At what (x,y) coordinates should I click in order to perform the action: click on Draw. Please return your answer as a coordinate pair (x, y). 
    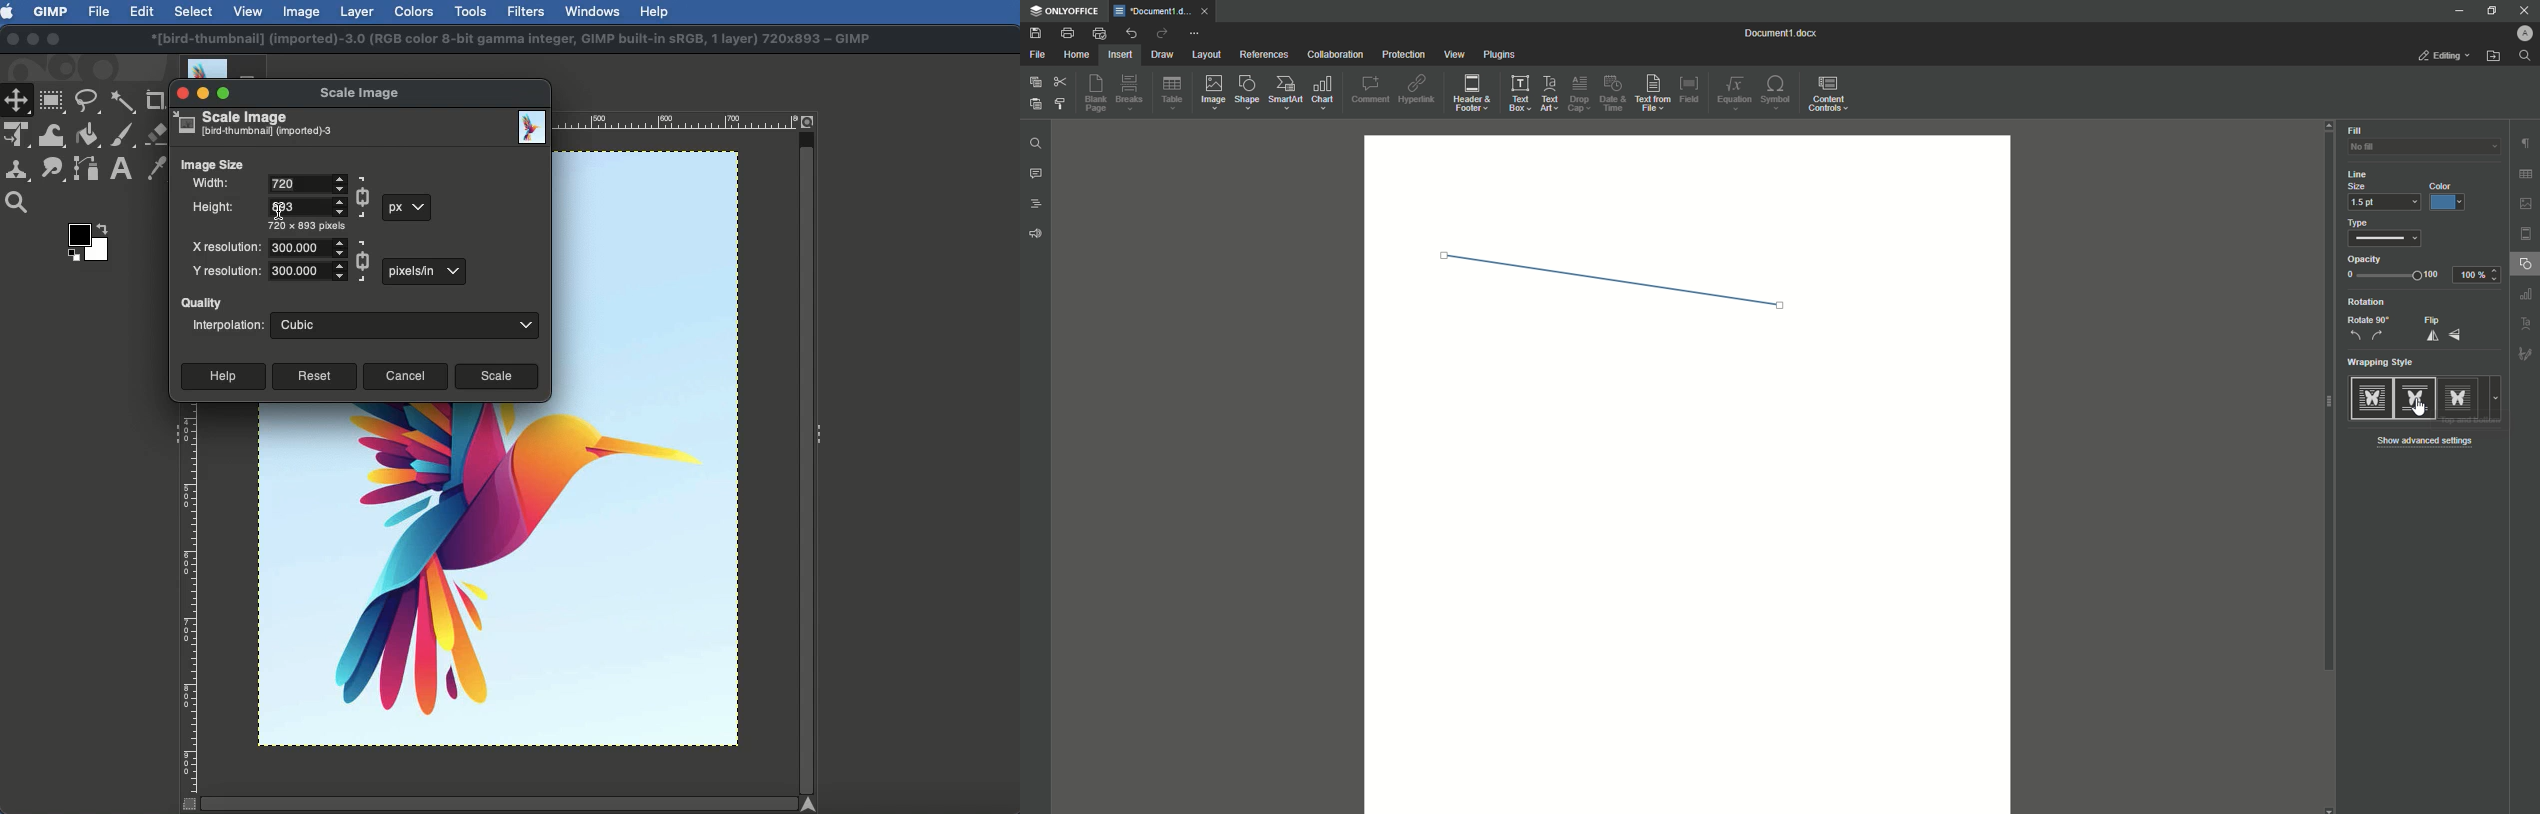
    Looking at the image, I should click on (1162, 55).